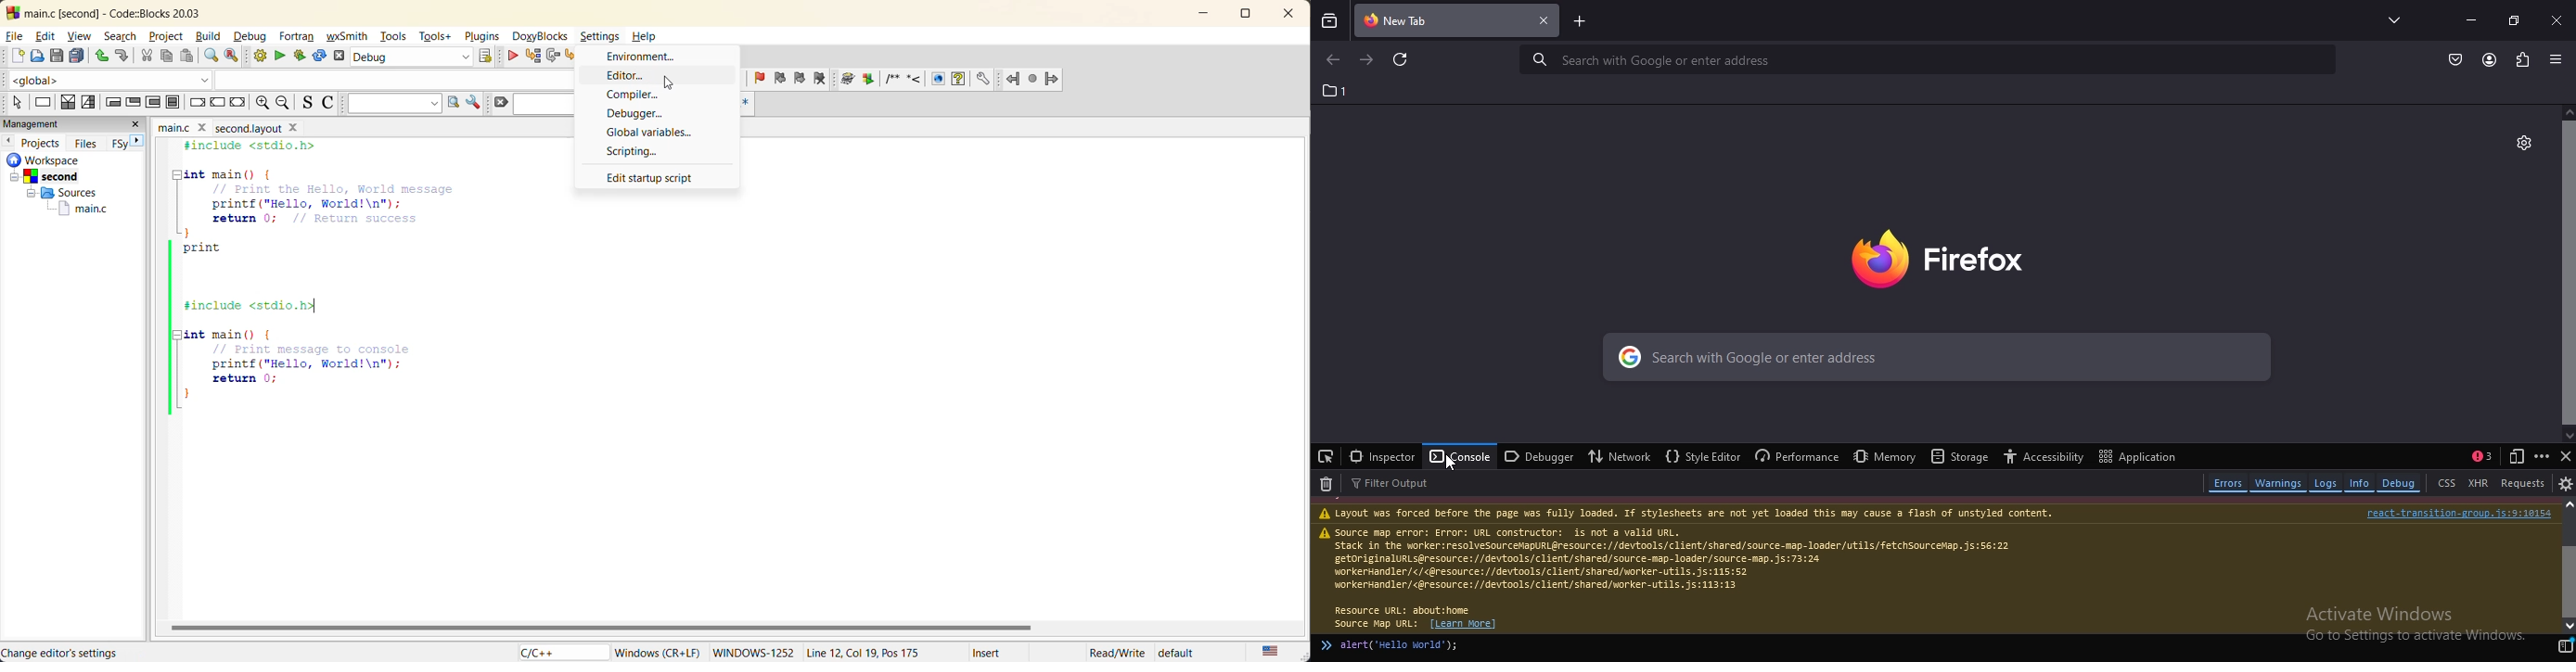 This screenshot has height=672, width=2576. I want to click on , so click(44, 176).